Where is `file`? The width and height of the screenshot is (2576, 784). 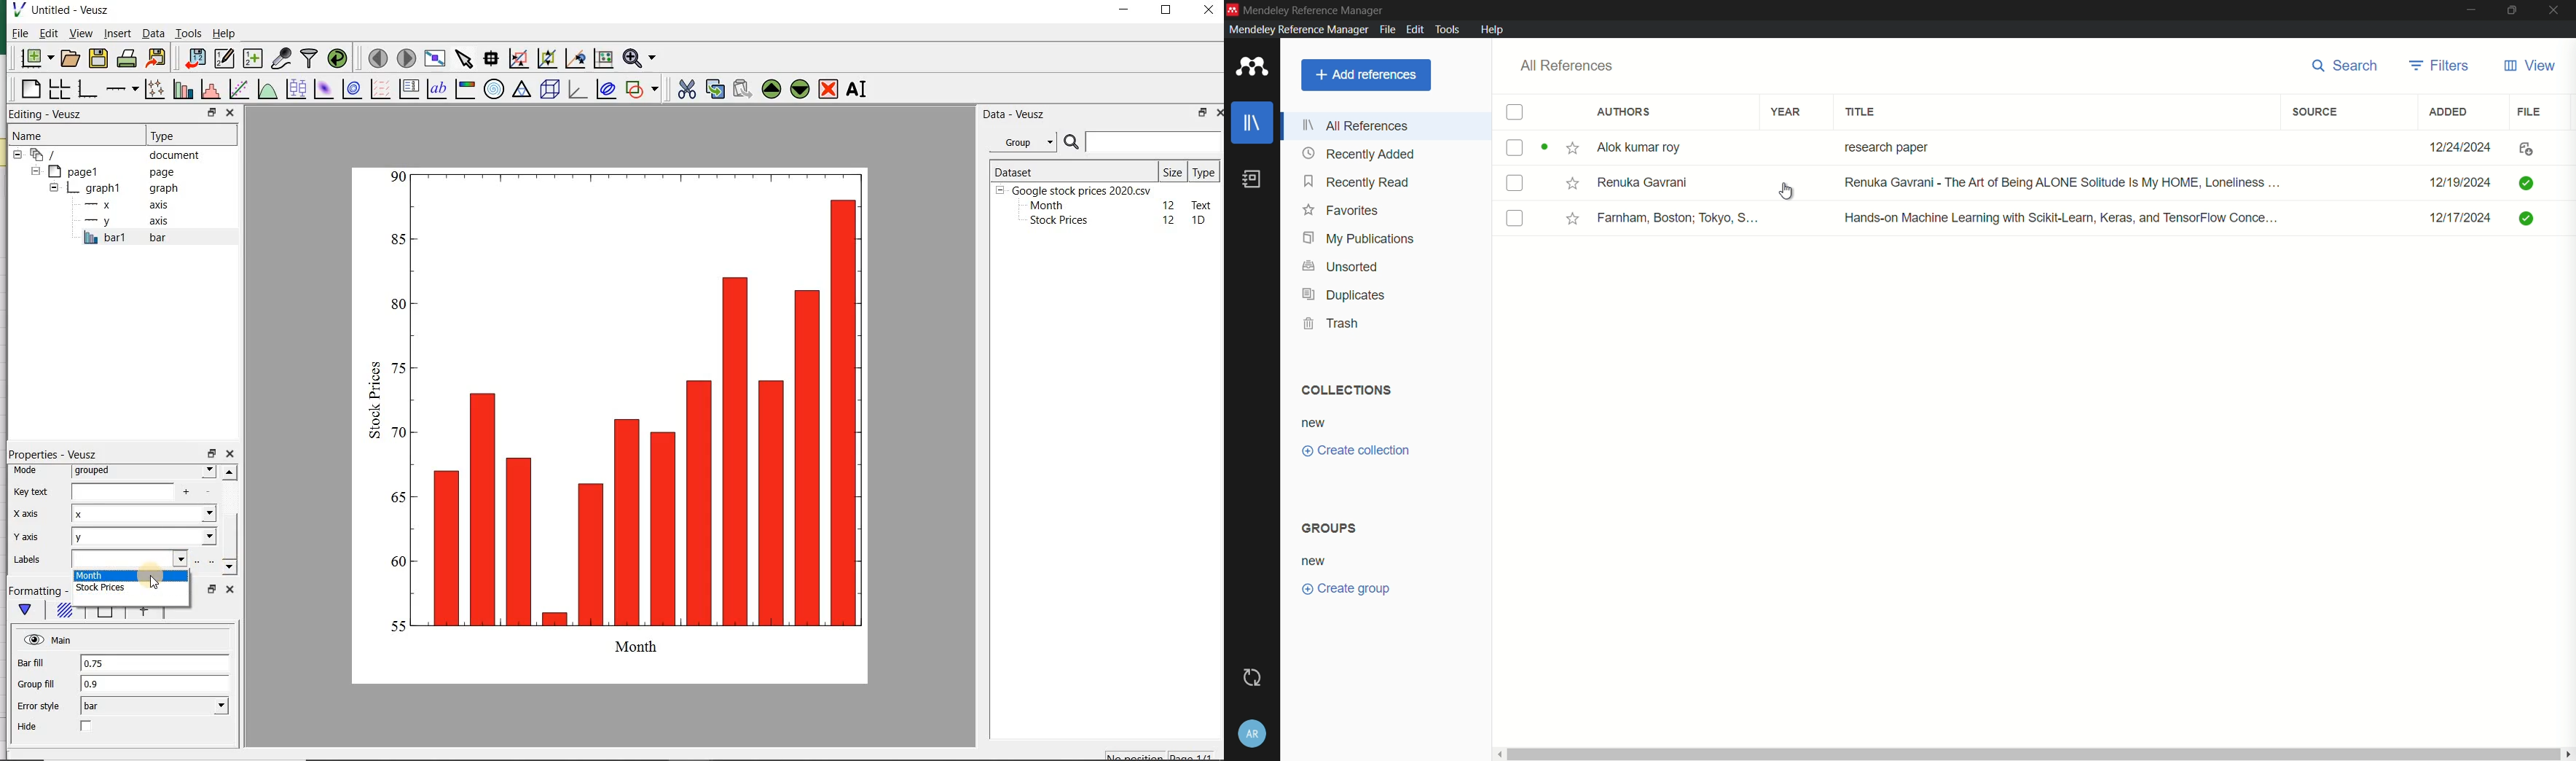 file is located at coordinates (2523, 149).